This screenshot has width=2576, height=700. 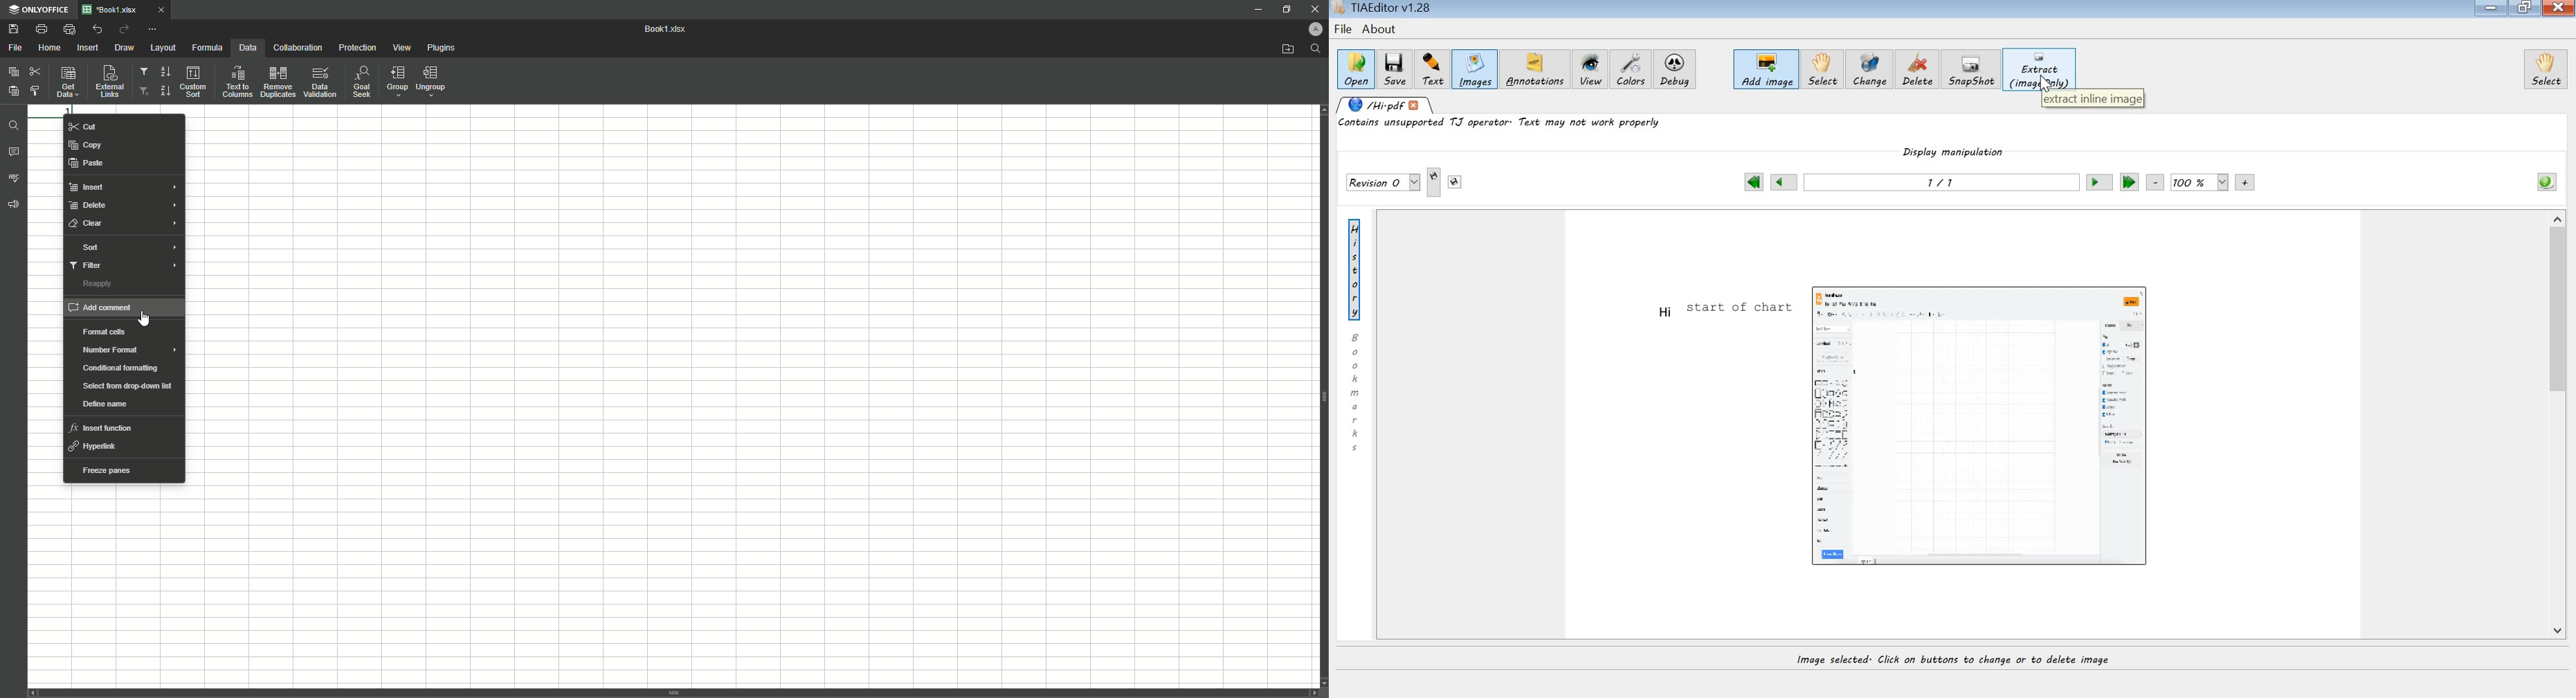 I want to click on extract inline image, so click(x=2092, y=99).